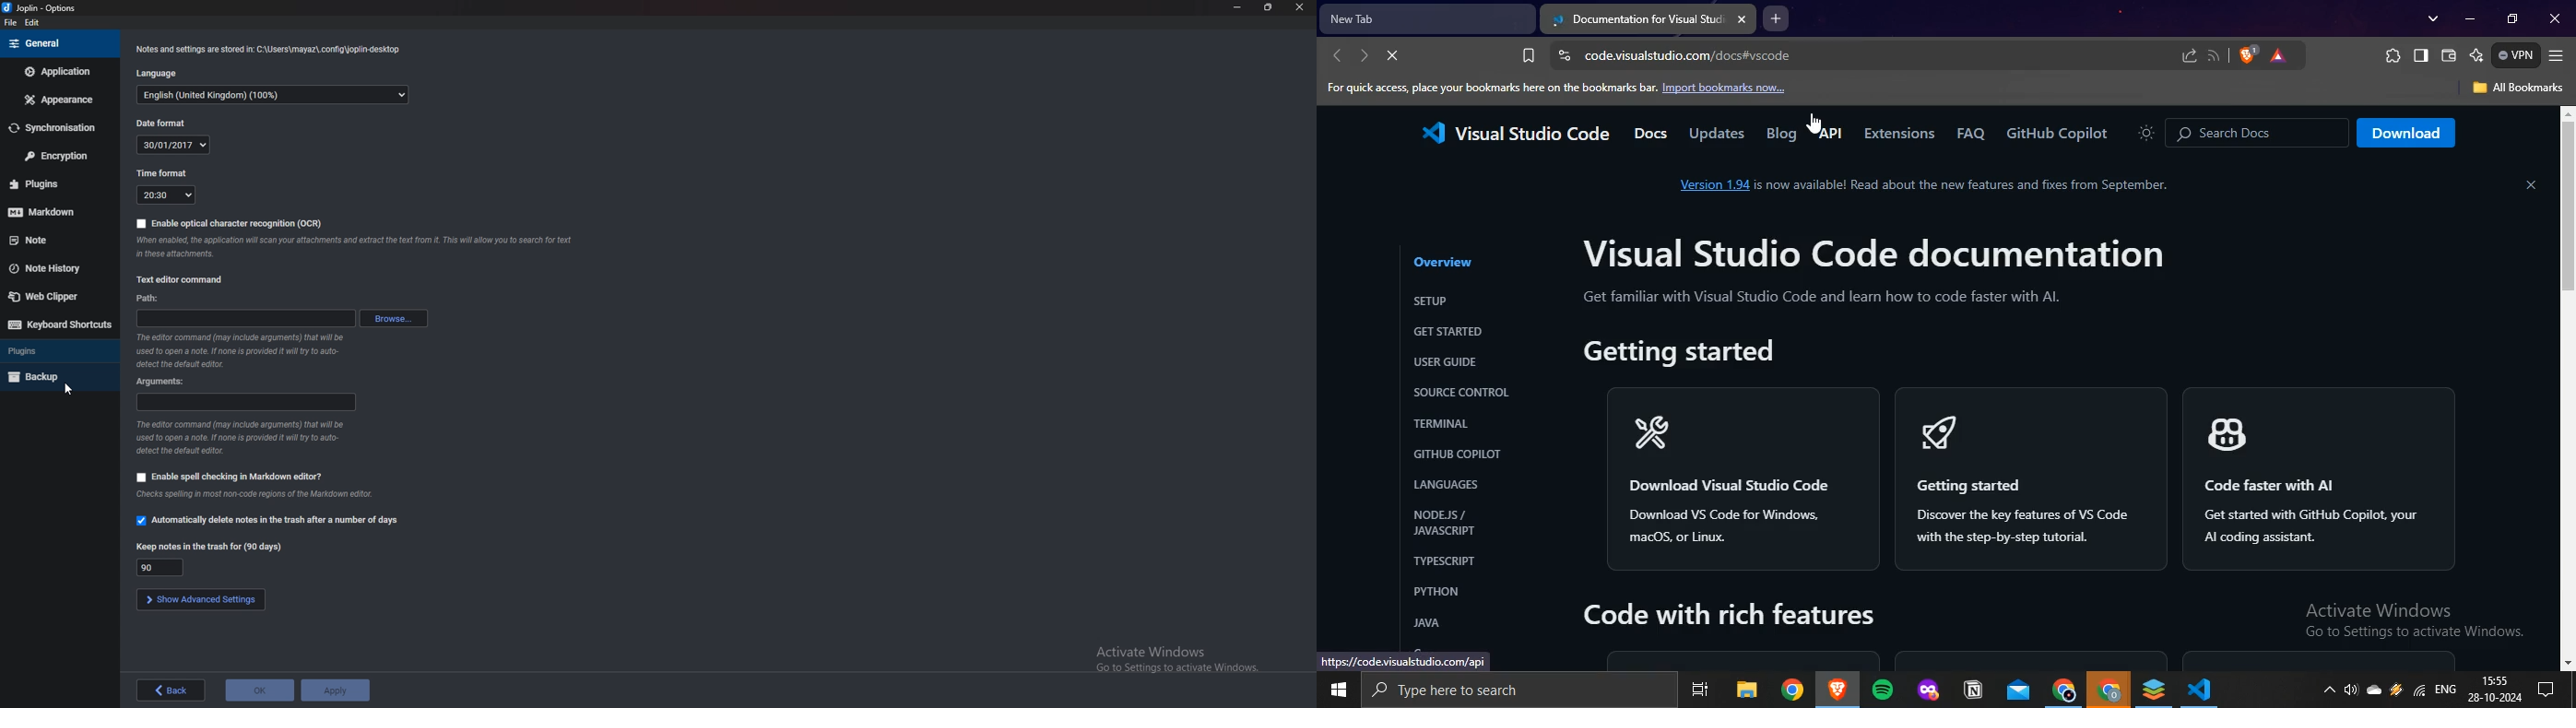  What do you see at coordinates (252, 495) in the screenshot?
I see `Info` at bounding box center [252, 495].